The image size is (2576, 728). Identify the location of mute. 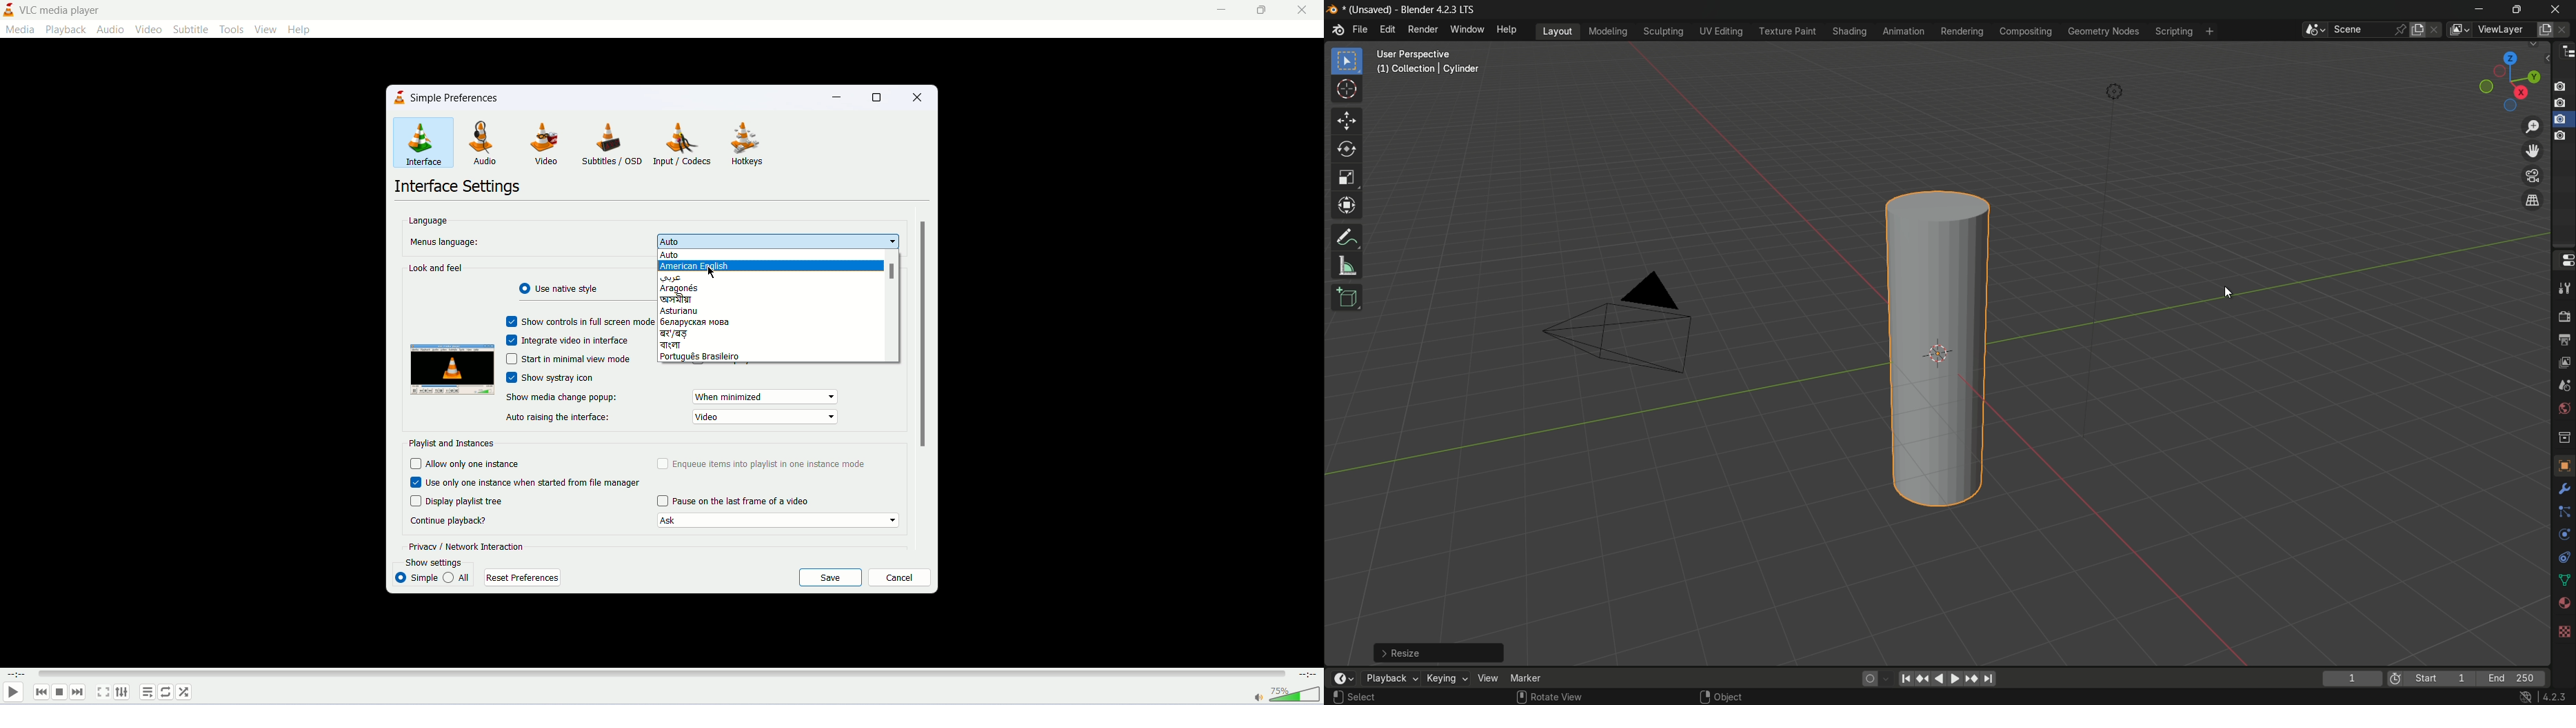
(1258, 698).